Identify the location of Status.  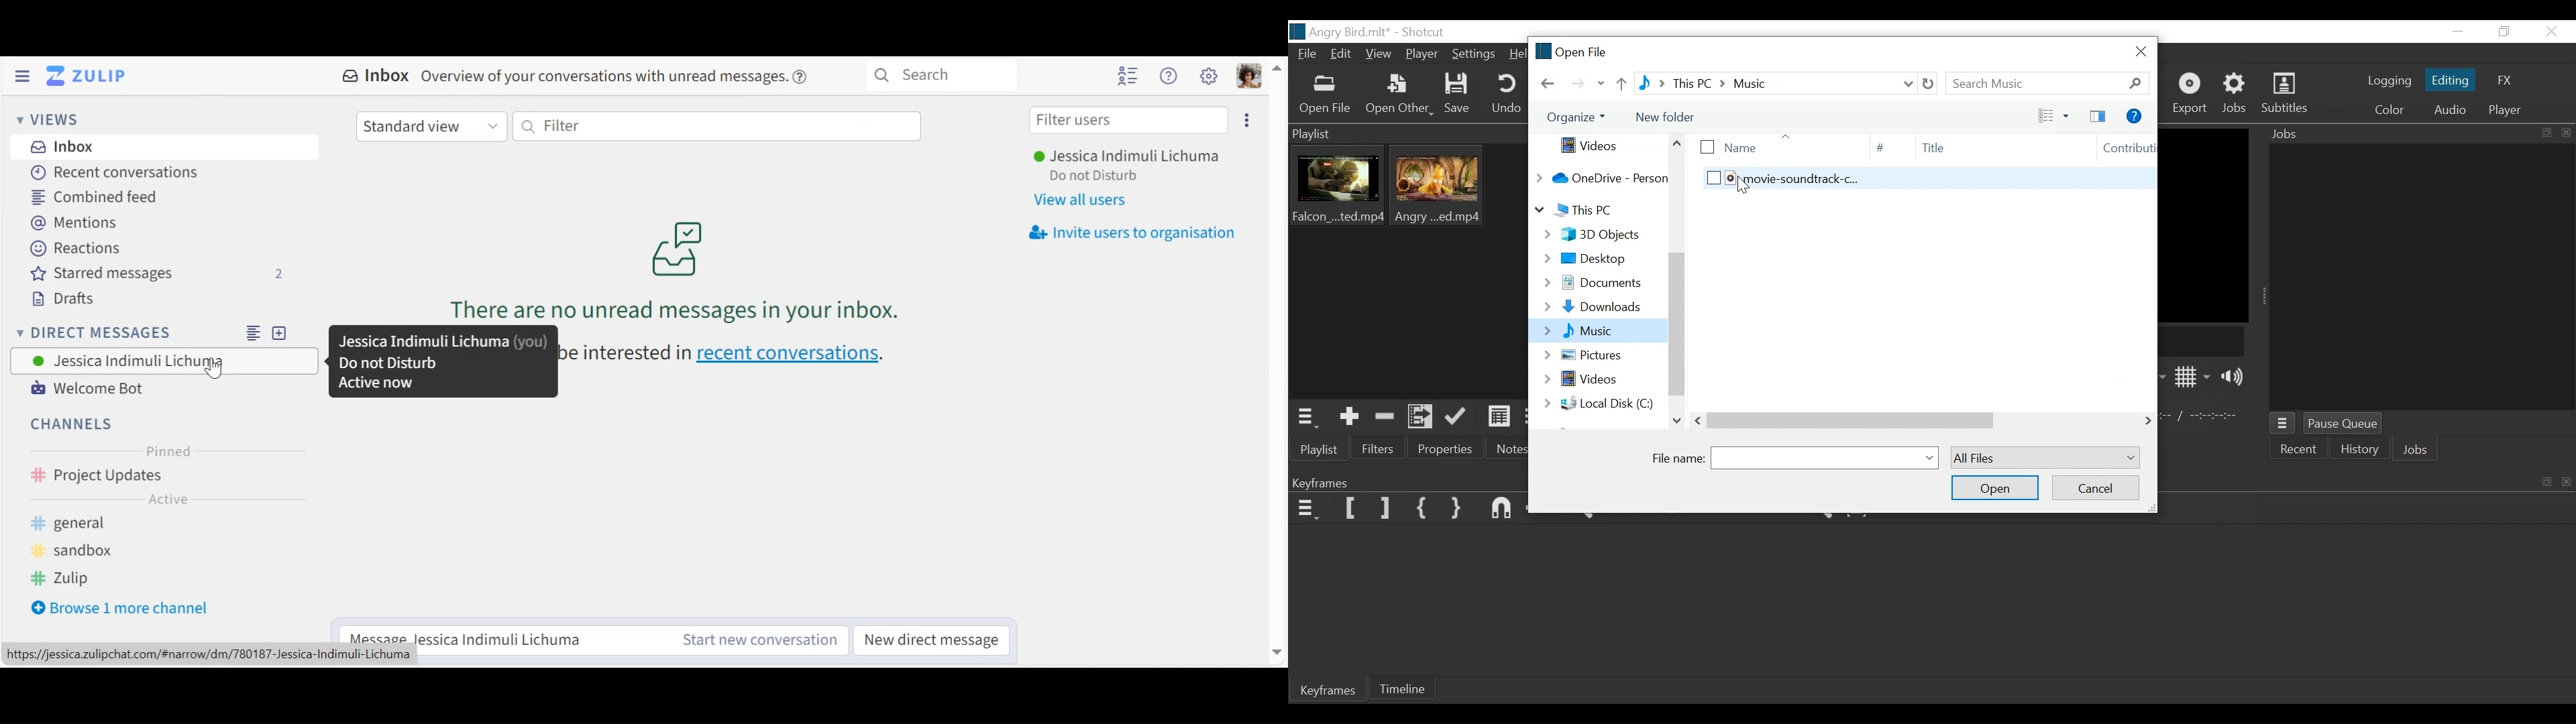
(1099, 178).